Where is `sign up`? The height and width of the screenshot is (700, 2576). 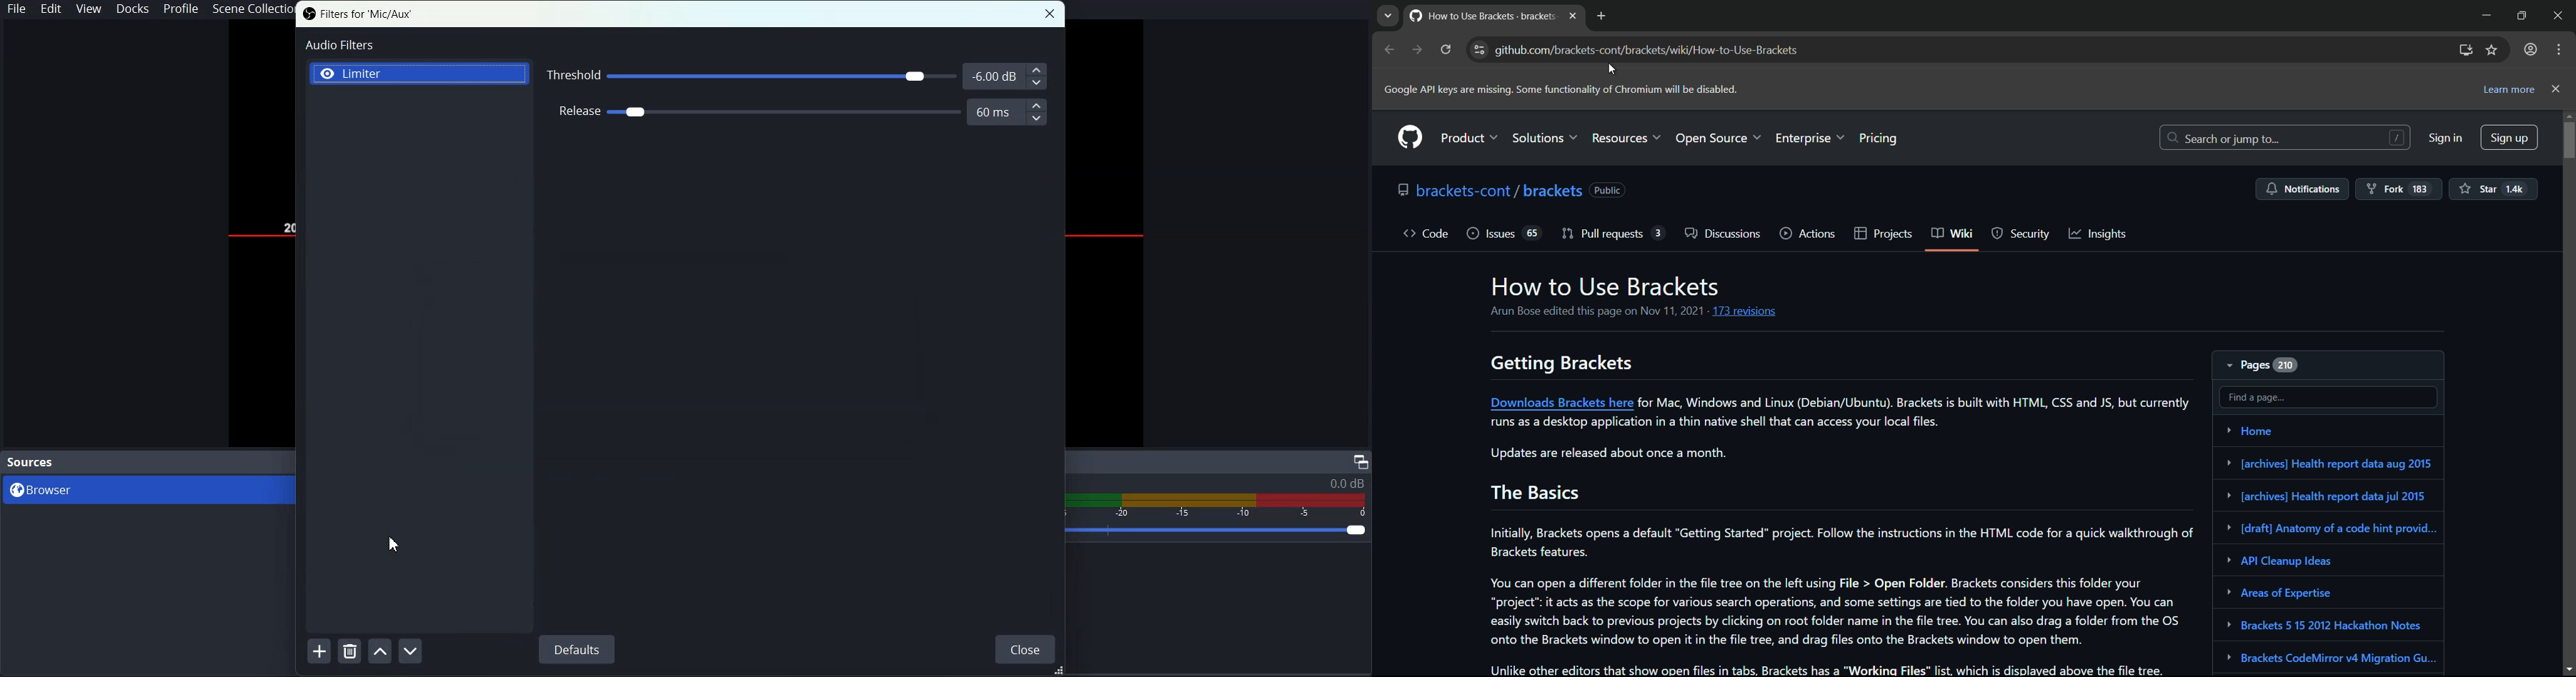
sign up is located at coordinates (2508, 138).